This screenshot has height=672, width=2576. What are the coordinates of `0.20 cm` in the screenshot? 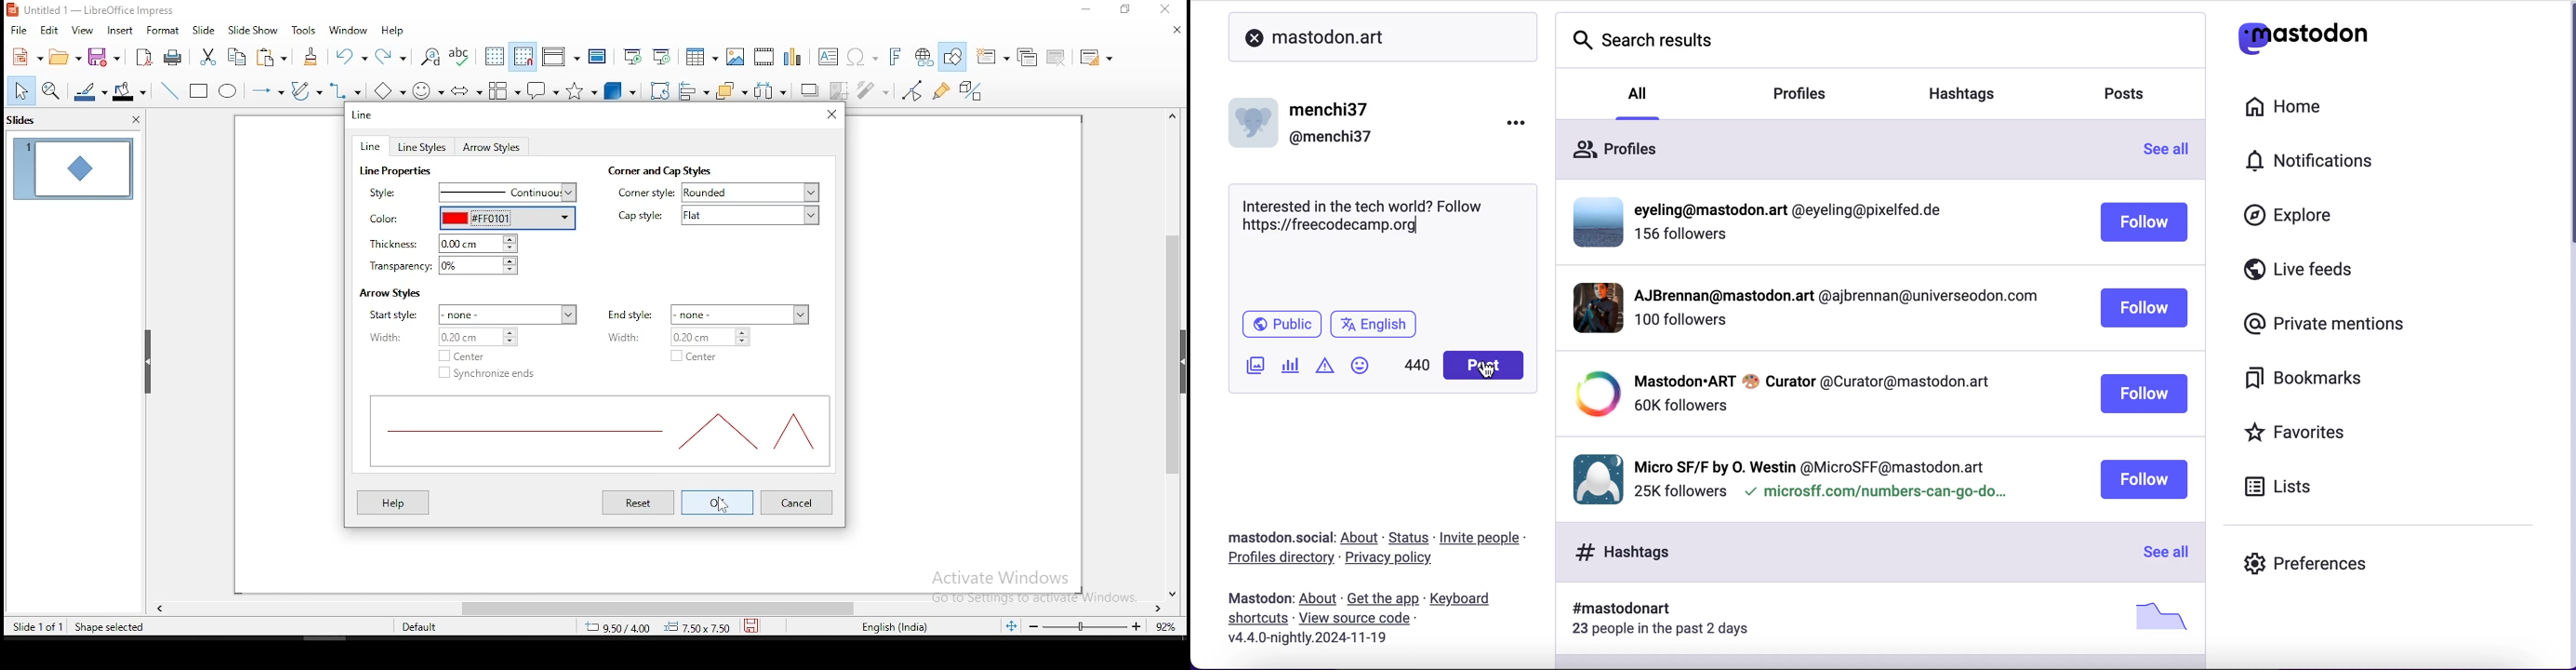 It's located at (484, 338).